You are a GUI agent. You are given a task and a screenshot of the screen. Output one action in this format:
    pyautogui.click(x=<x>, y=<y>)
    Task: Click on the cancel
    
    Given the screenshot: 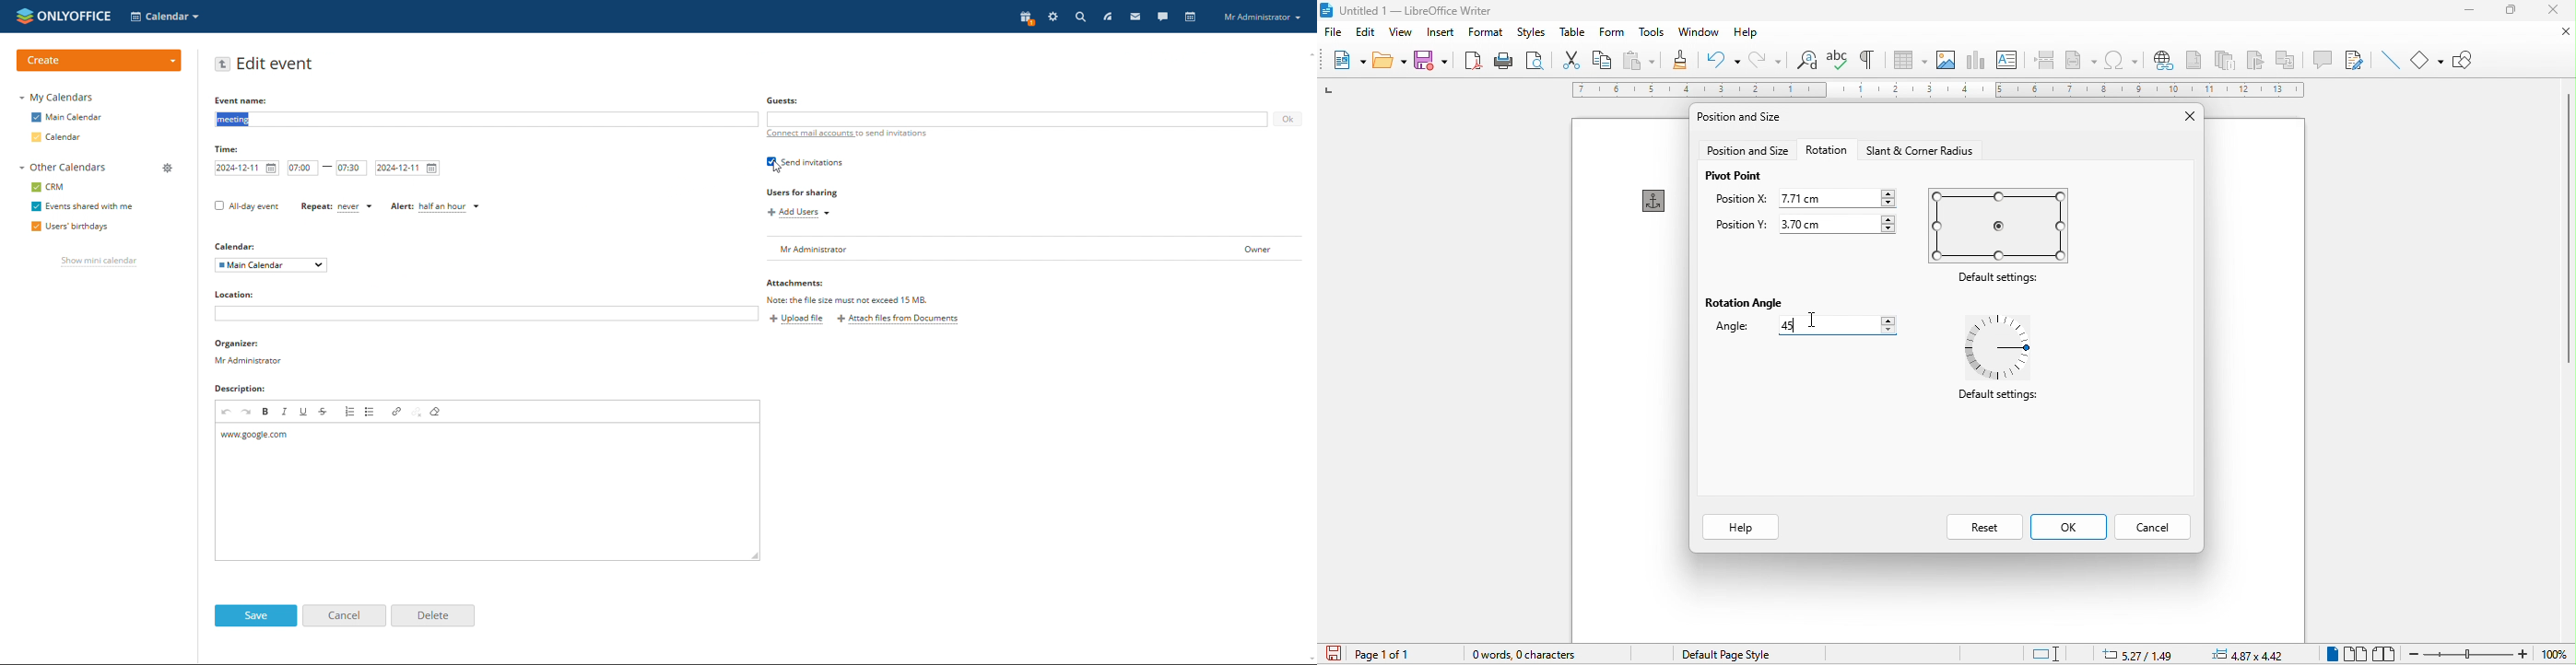 What is the action you would take?
    pyautogui.click(x=345, y=616)
    